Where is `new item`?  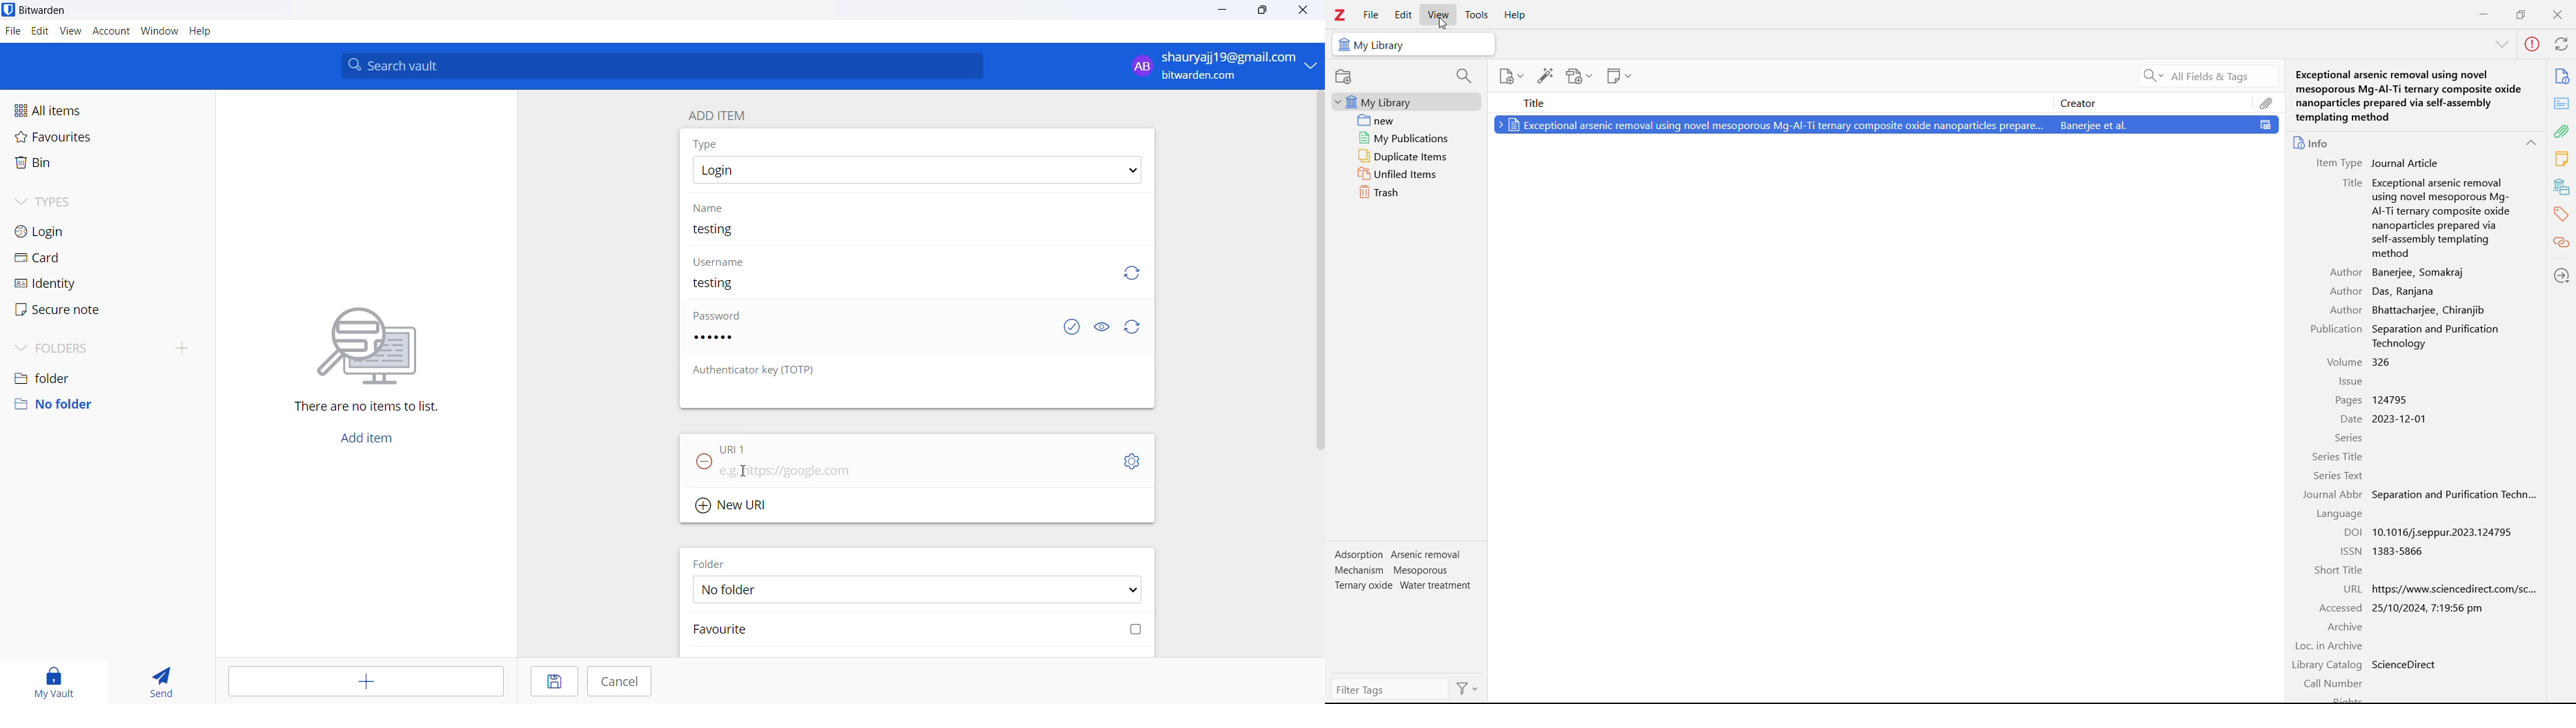
new item is located at coordinates (1510, 76).